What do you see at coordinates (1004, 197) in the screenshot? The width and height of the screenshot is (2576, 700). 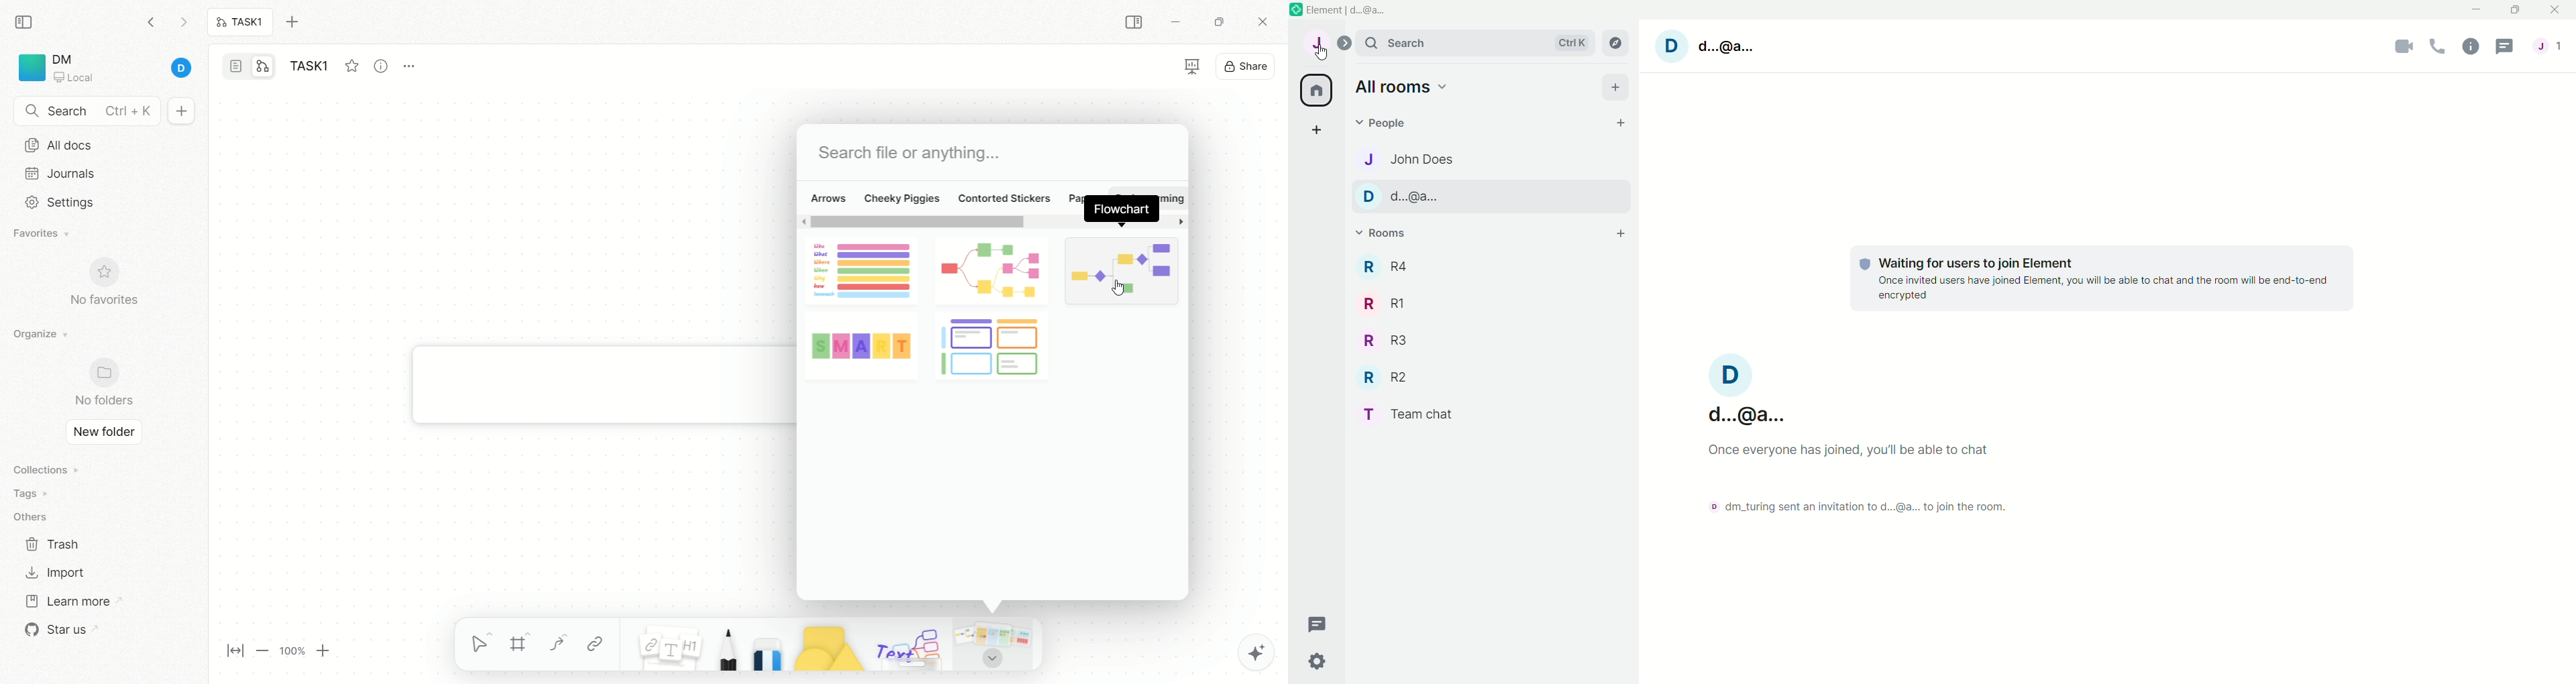 I see `contorted stickers` at bounding box center [1004, 197].